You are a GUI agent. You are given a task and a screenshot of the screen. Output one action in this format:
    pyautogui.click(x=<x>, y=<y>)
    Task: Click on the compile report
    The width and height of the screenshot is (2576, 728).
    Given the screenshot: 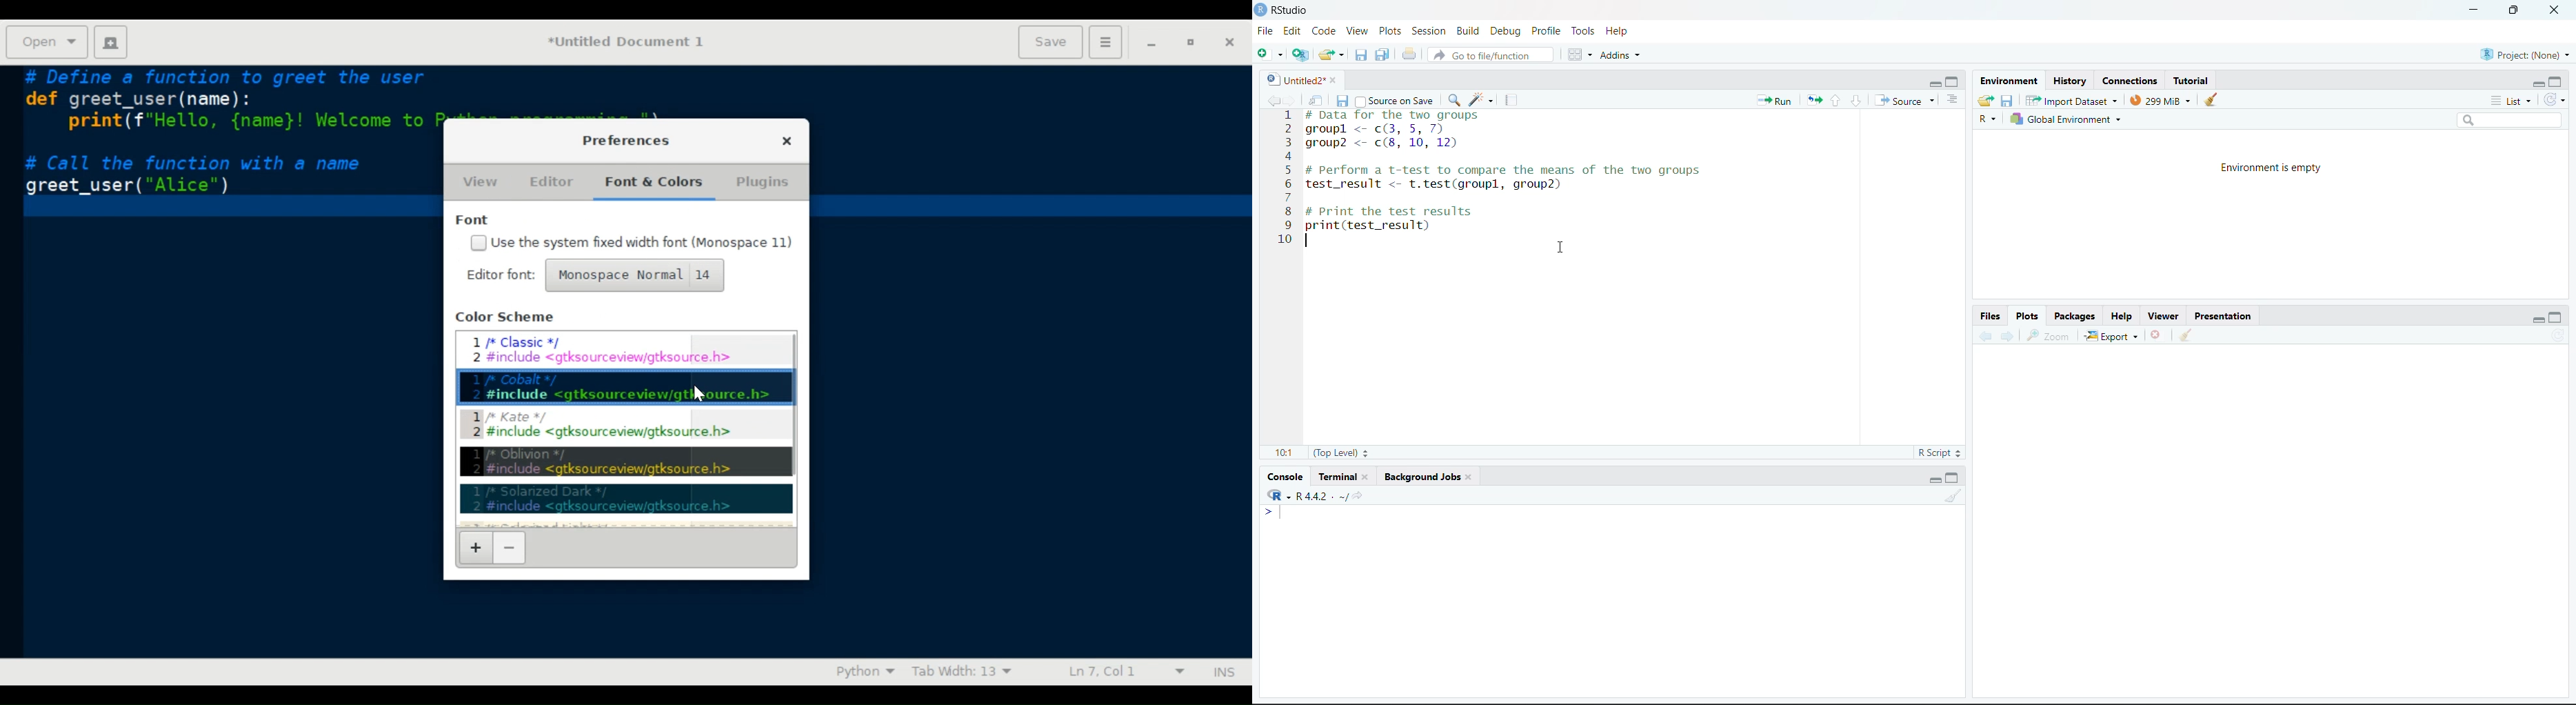 What is the action you would take?
    pyautogui.click(x=1509, y=99)
    